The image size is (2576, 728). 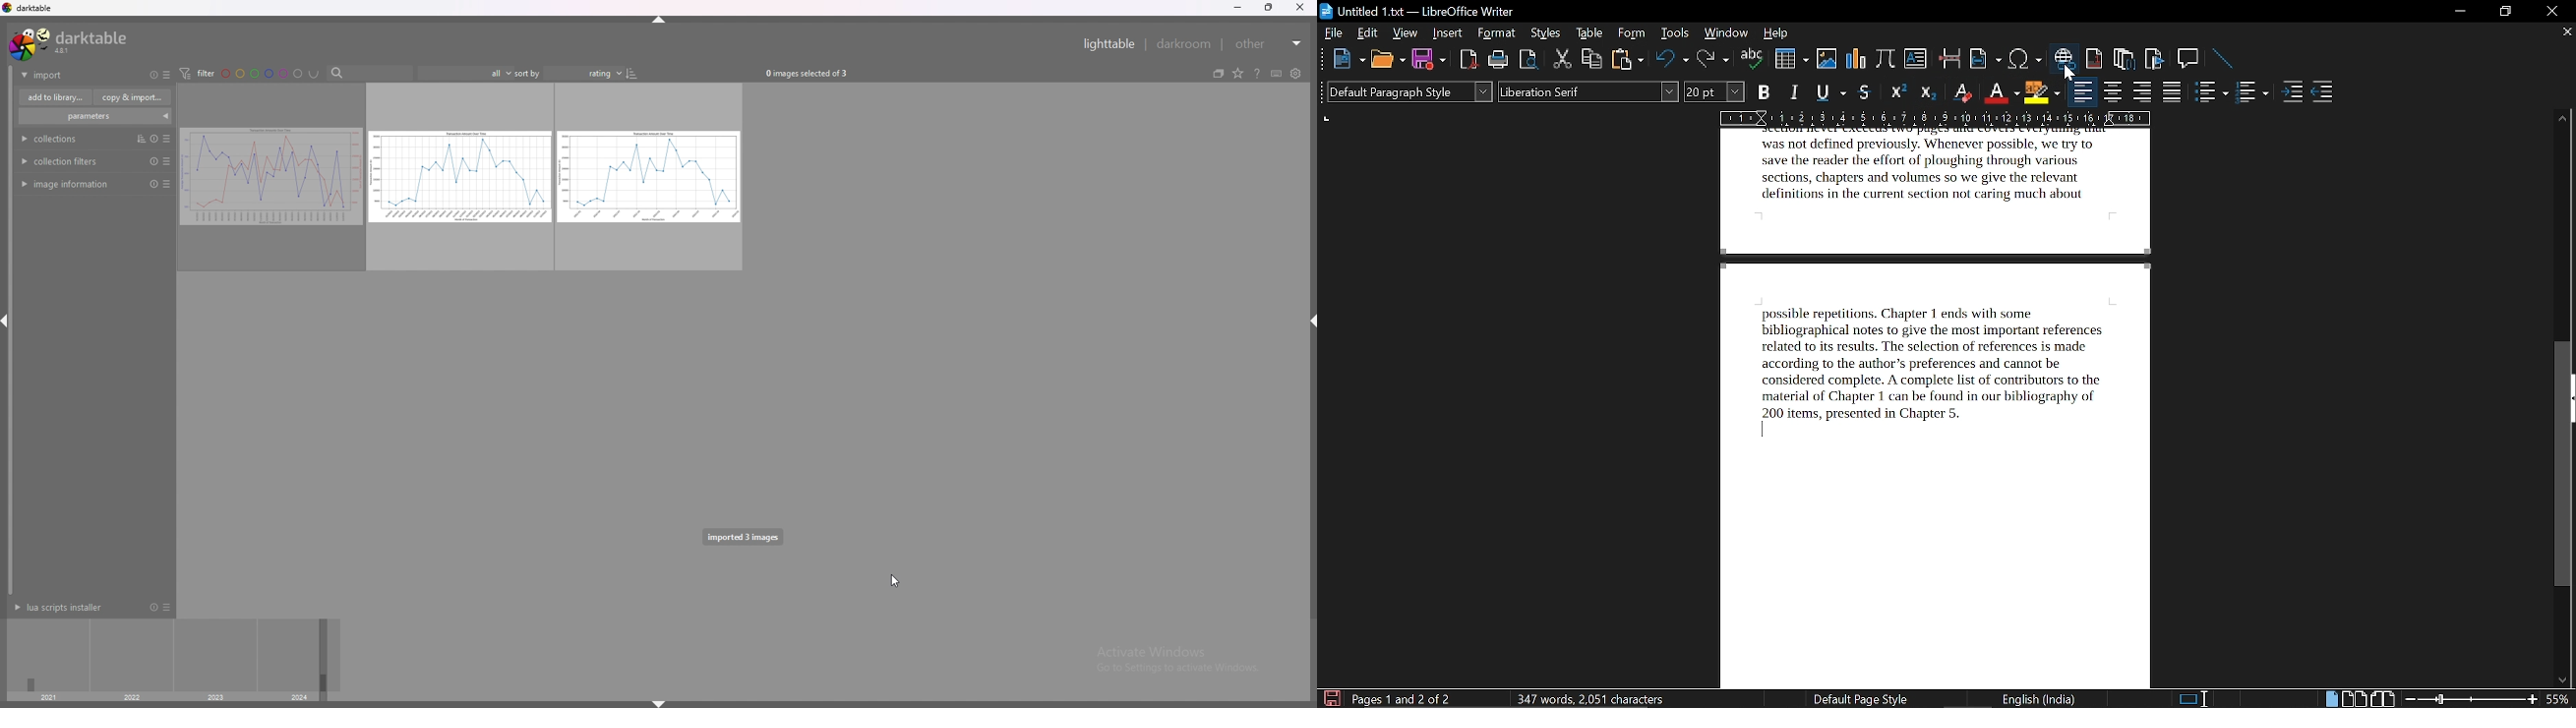 What do you see at coordinates (2042, 91) in the screenshot?
I see `highlight` at bounding box center [2042, 91].